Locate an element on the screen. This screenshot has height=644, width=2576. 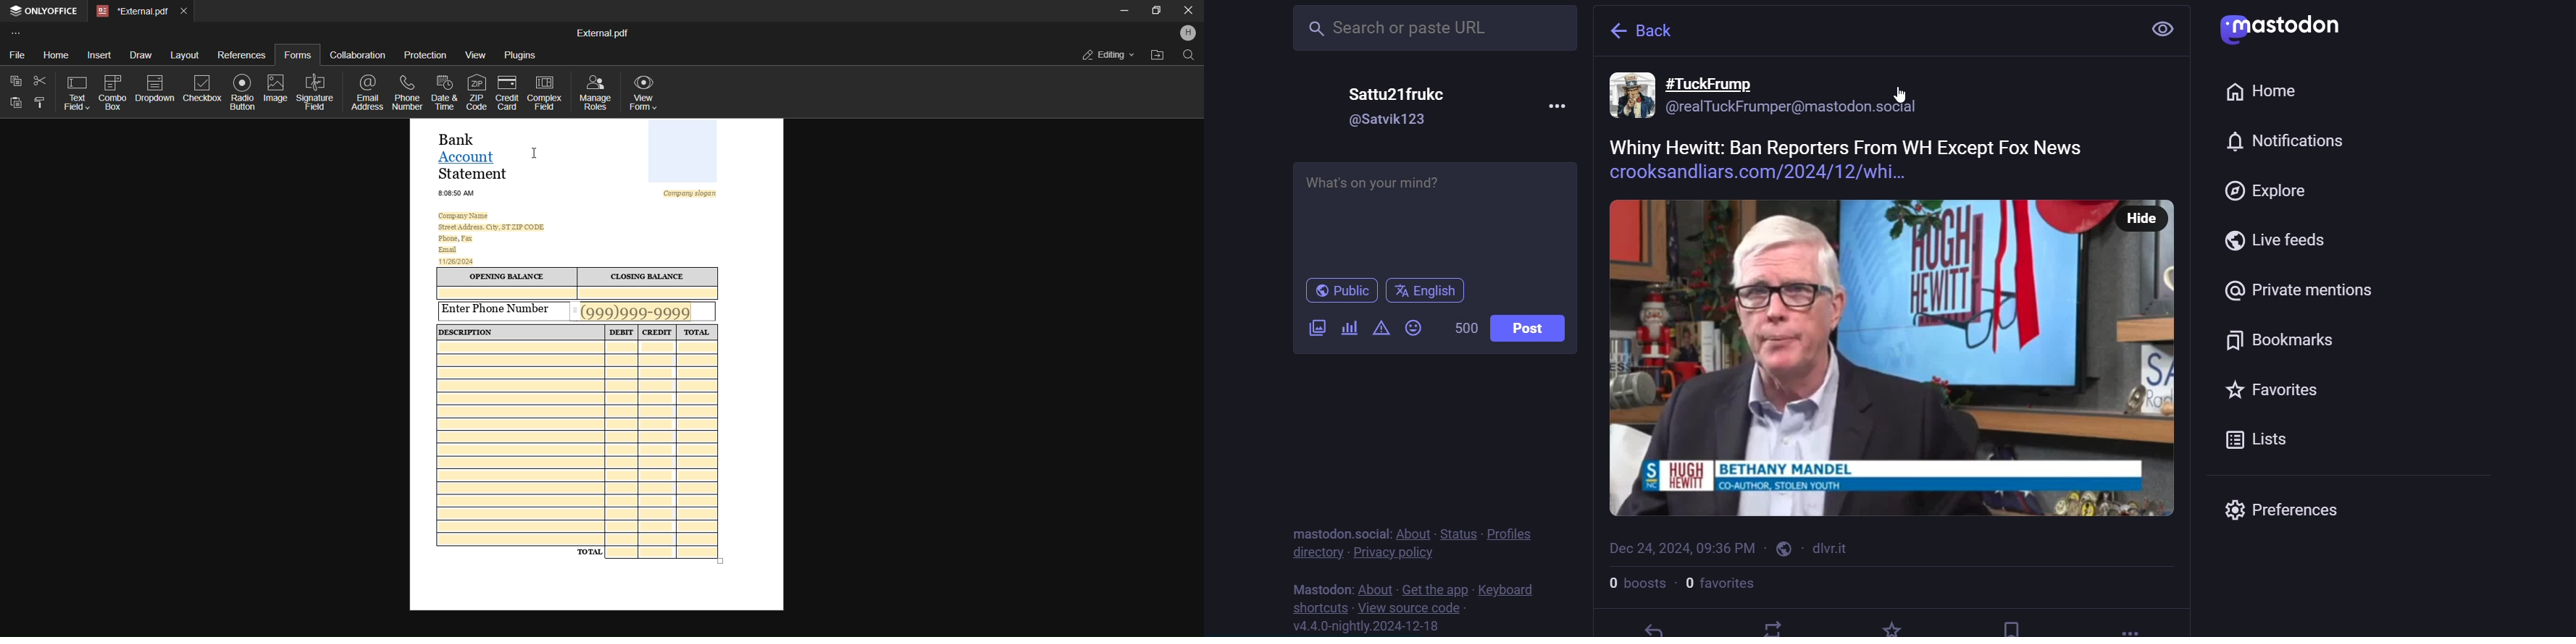
checkbox is located at coordinates (199, 87).